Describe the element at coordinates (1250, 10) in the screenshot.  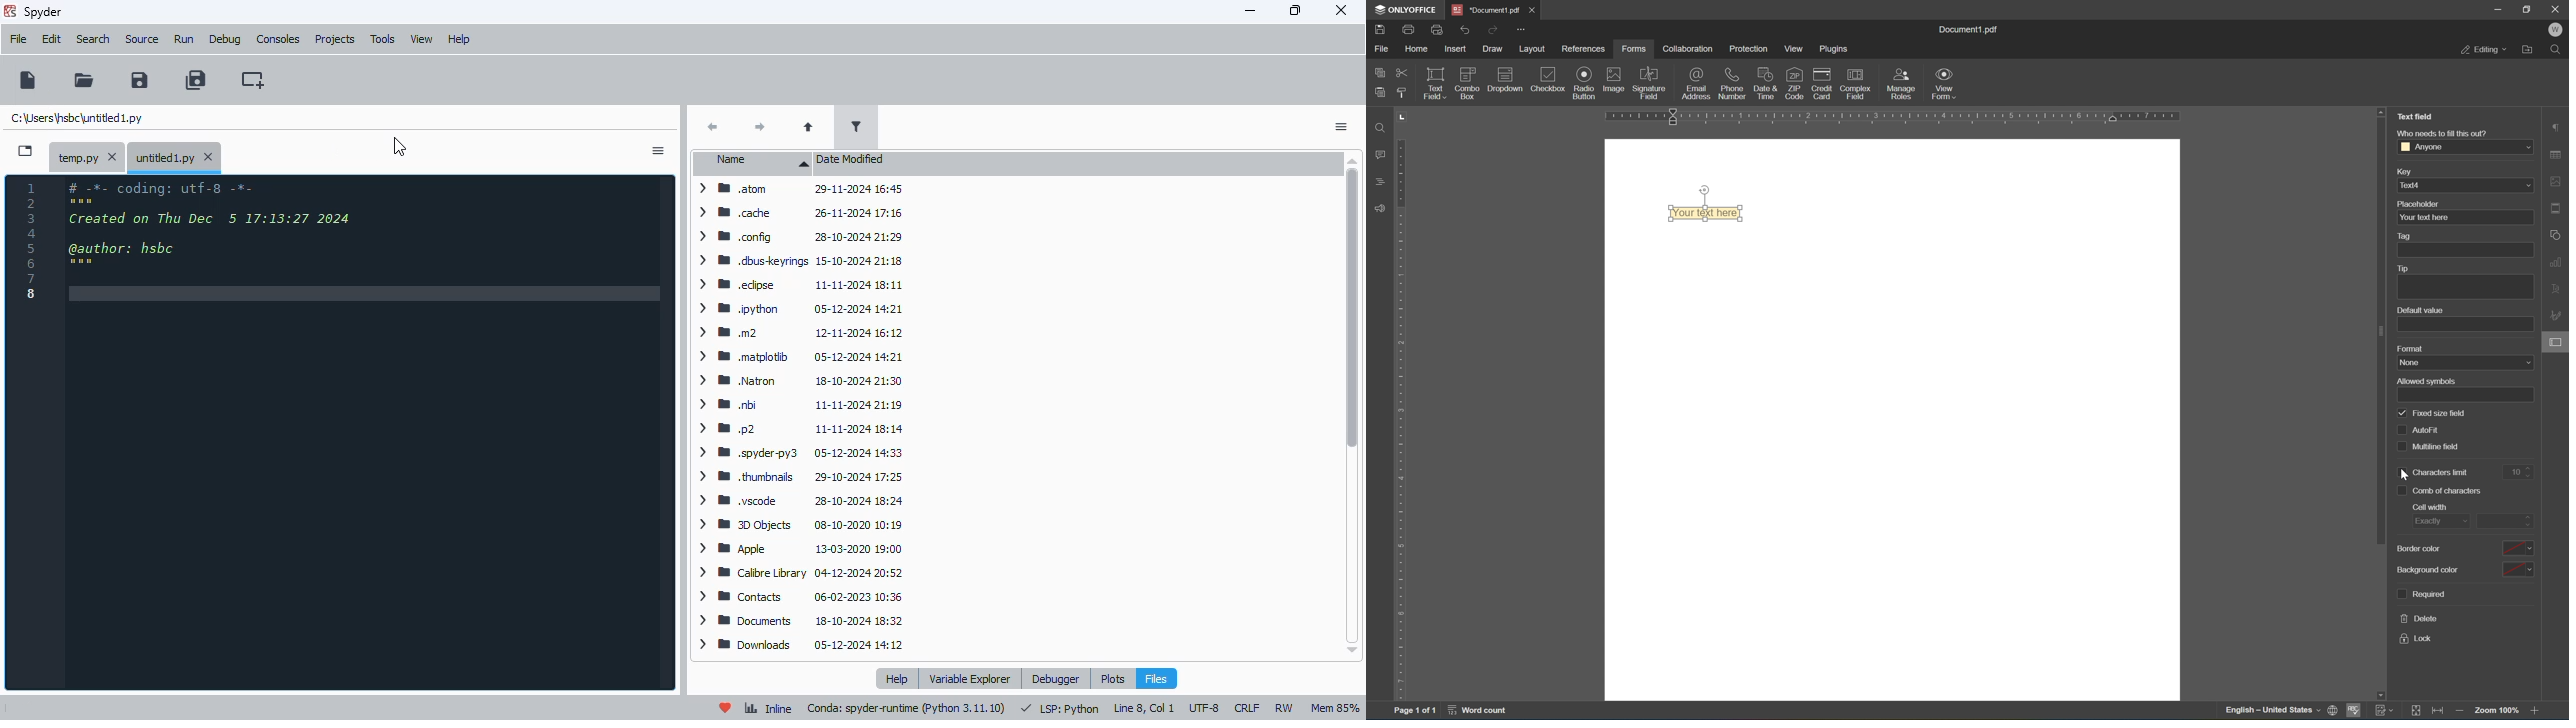
I see `minimize` at that location.